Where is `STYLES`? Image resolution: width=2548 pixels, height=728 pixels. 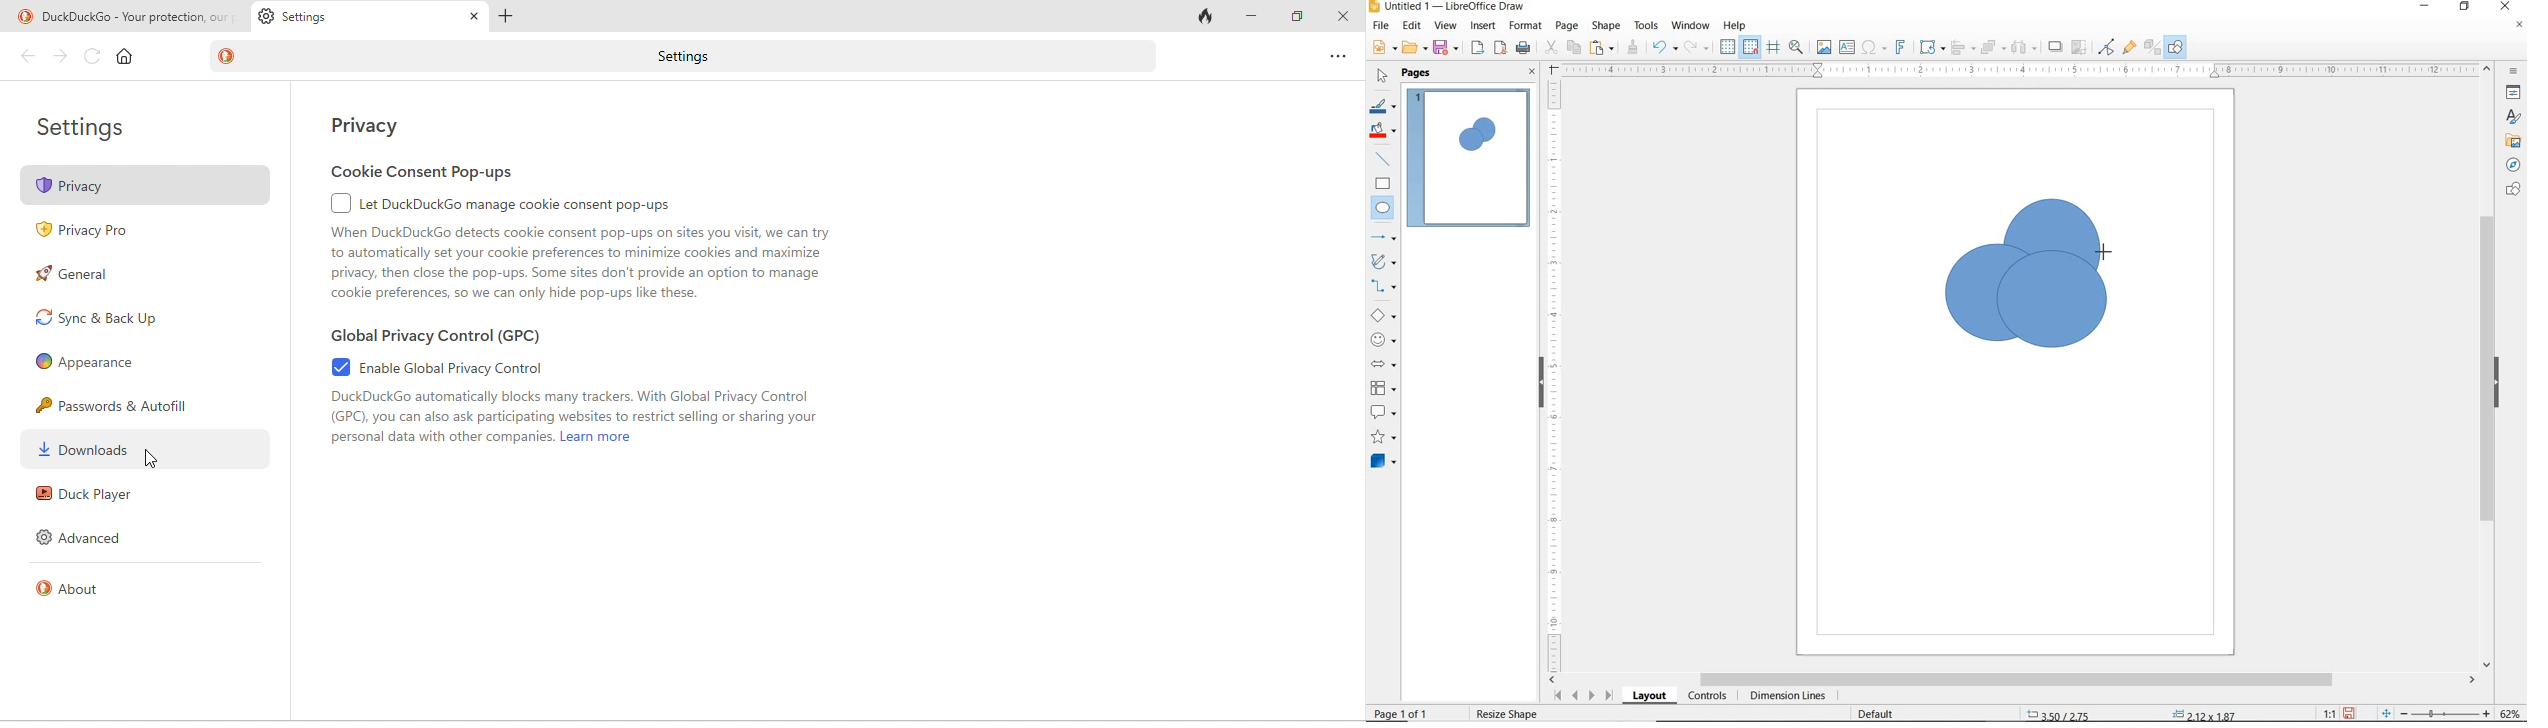
STYLES is located at coordinates (2511, 119).